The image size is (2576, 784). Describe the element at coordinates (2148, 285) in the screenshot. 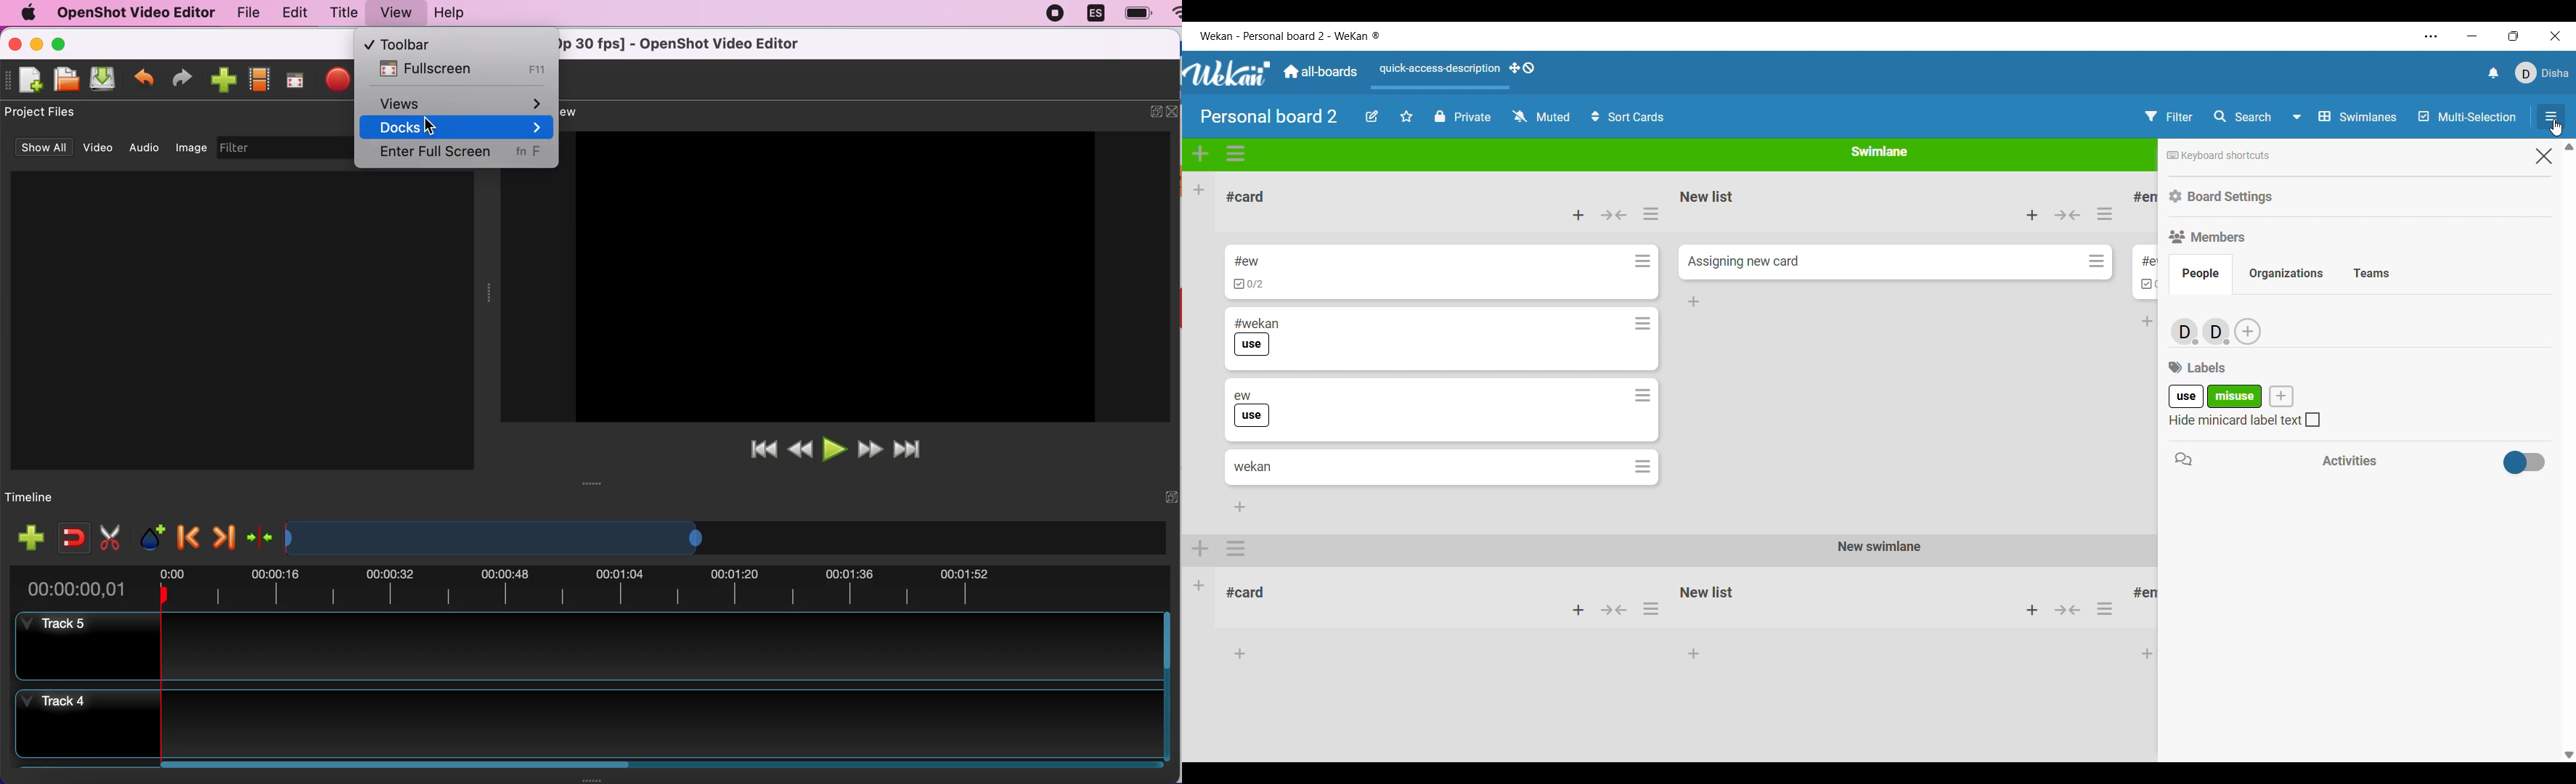

I see `Indicates checklist` at that location.